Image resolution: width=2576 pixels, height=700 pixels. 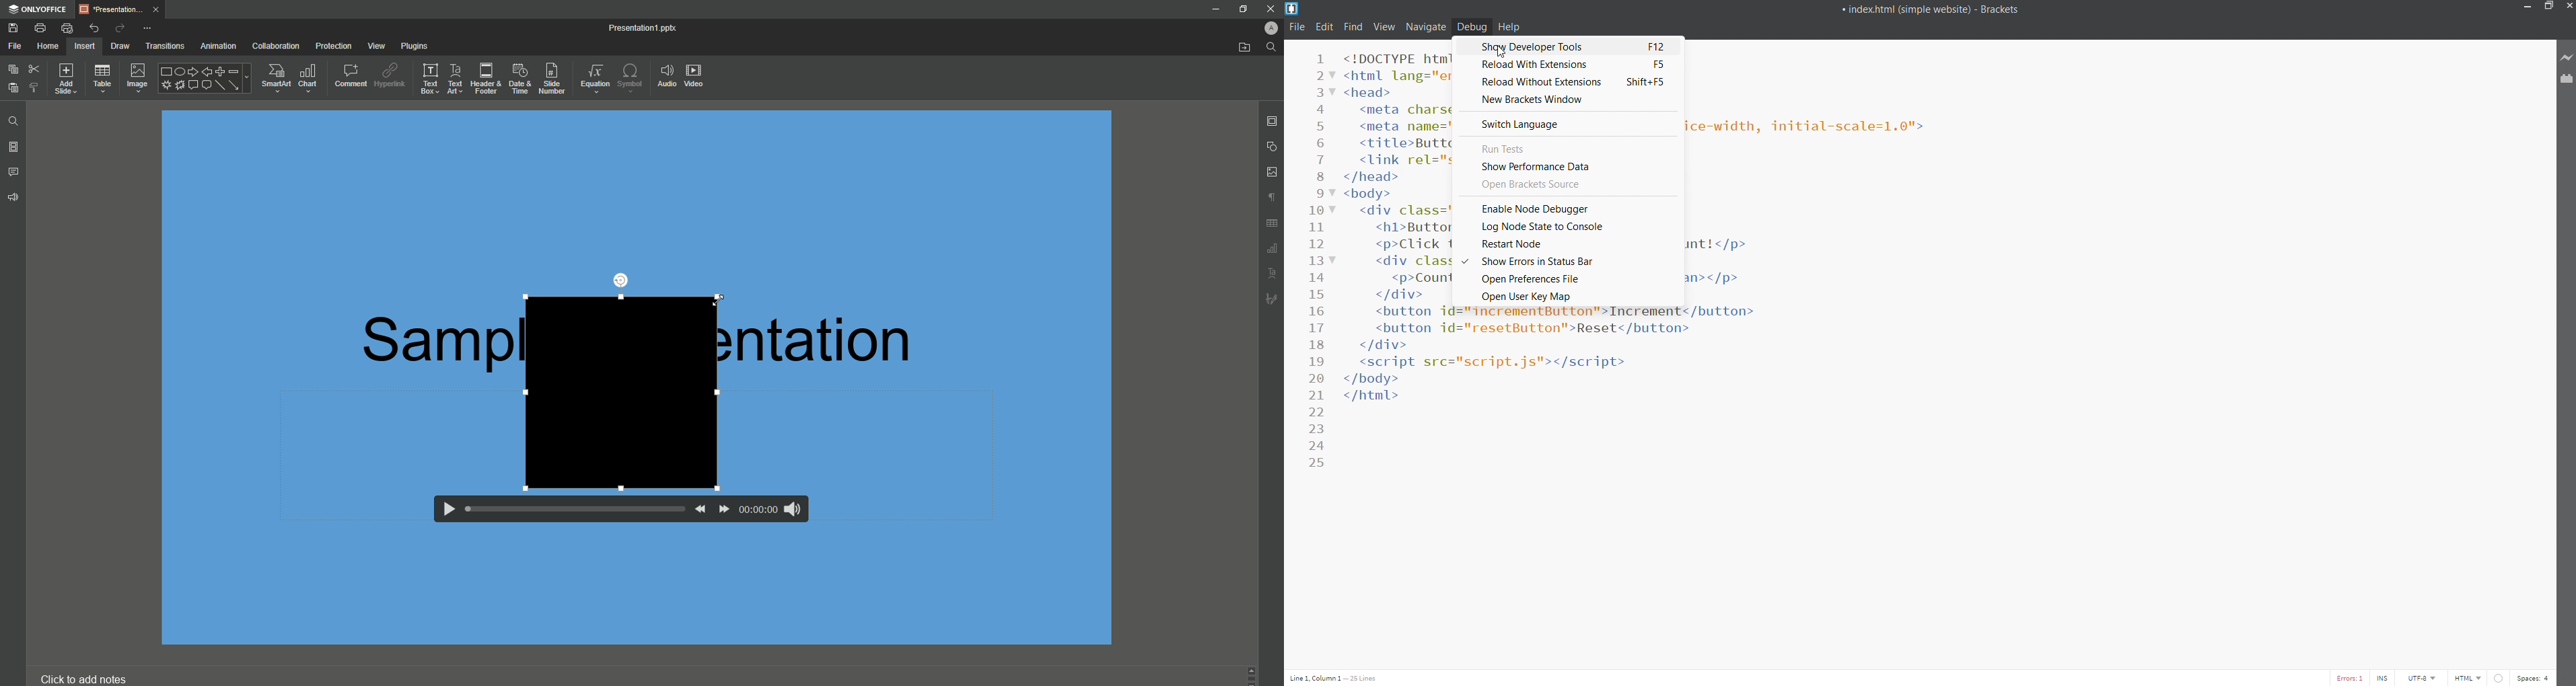 What do you see at coordinates (1565, 278) in the screenshot?
I see `open preference file` at bounding box center [1565, 278].